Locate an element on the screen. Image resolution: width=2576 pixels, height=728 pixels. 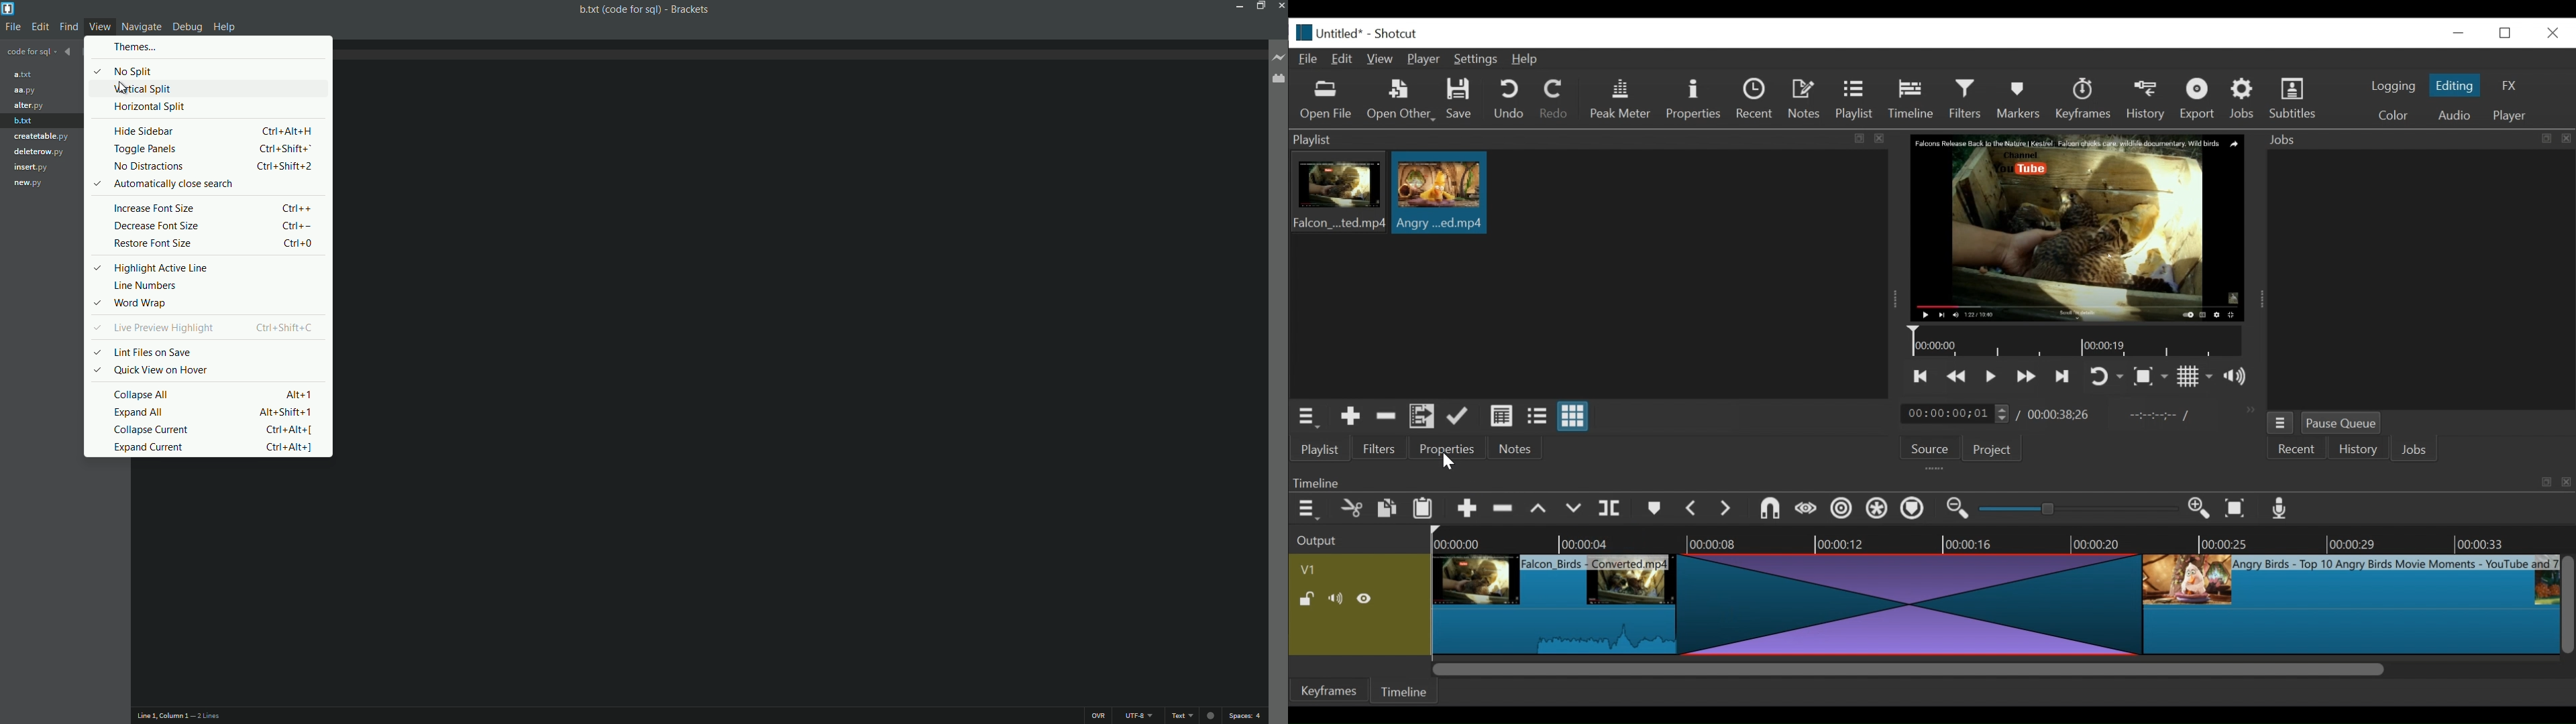
Timeline is located at coordinates (2079, 342).